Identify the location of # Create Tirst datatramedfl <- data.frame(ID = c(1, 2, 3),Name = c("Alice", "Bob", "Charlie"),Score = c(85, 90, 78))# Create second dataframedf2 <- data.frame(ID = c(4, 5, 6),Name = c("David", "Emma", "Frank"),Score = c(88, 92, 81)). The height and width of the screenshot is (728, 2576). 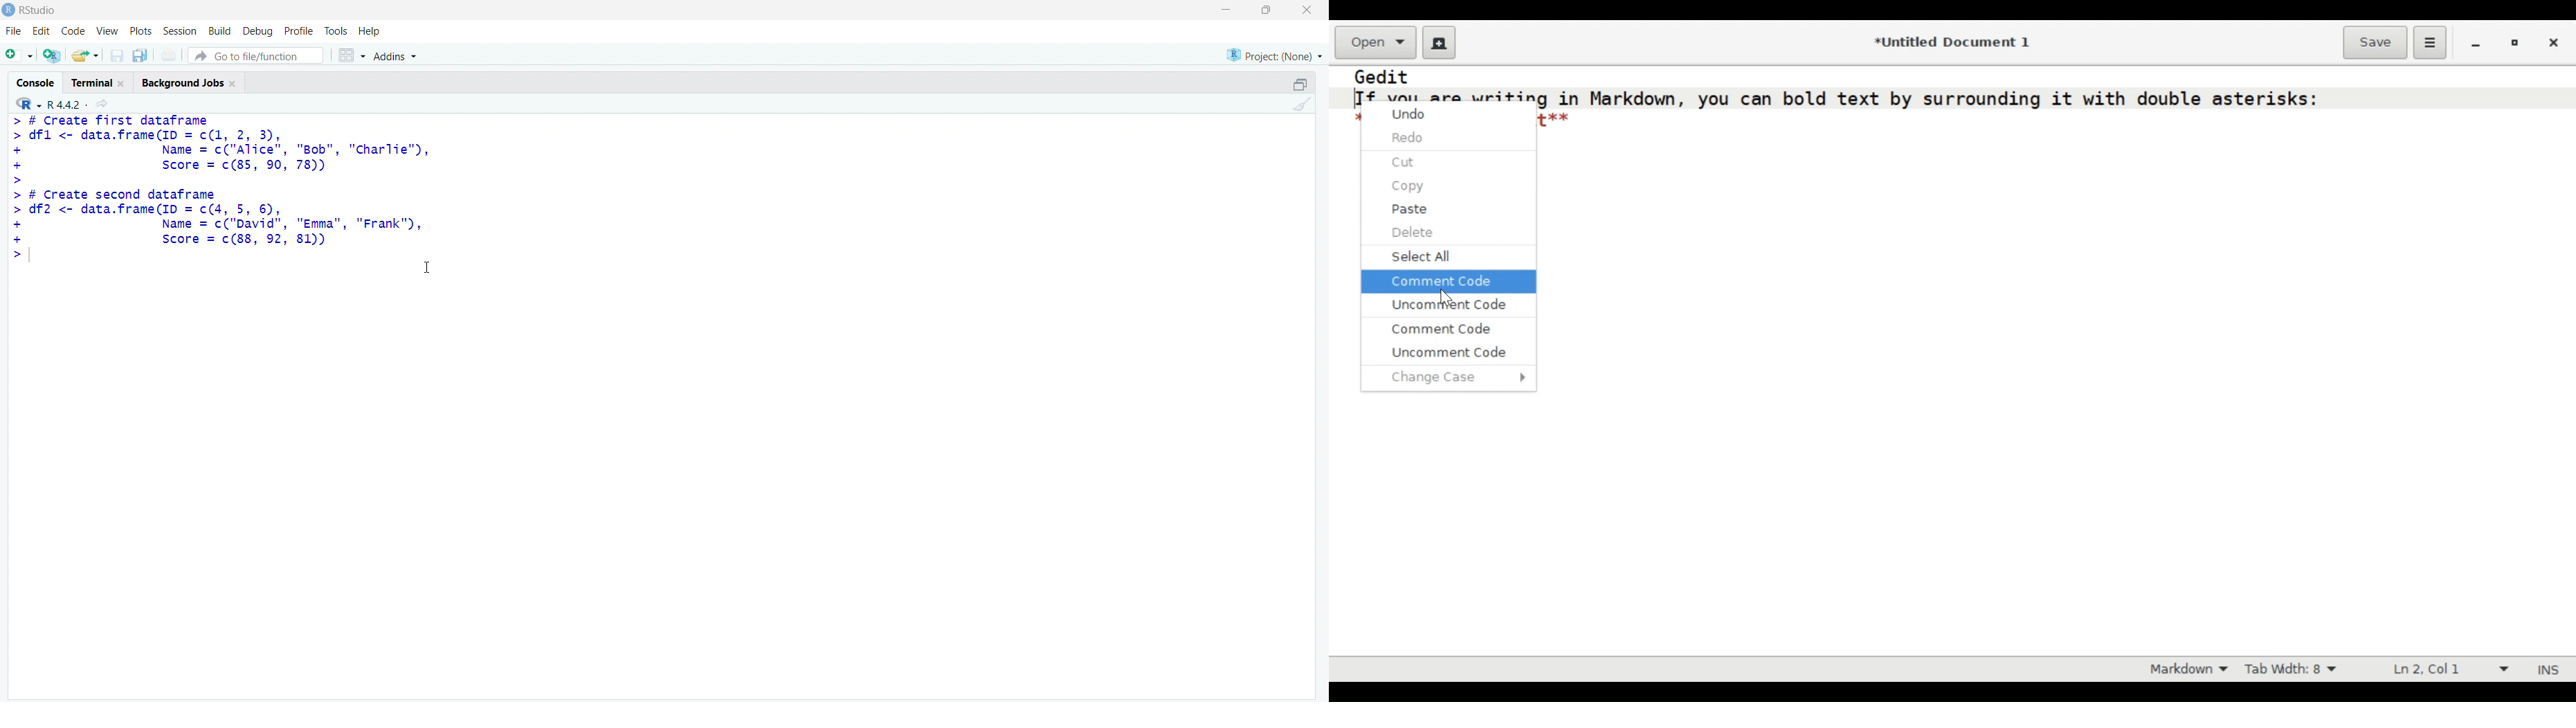
(224, 187).